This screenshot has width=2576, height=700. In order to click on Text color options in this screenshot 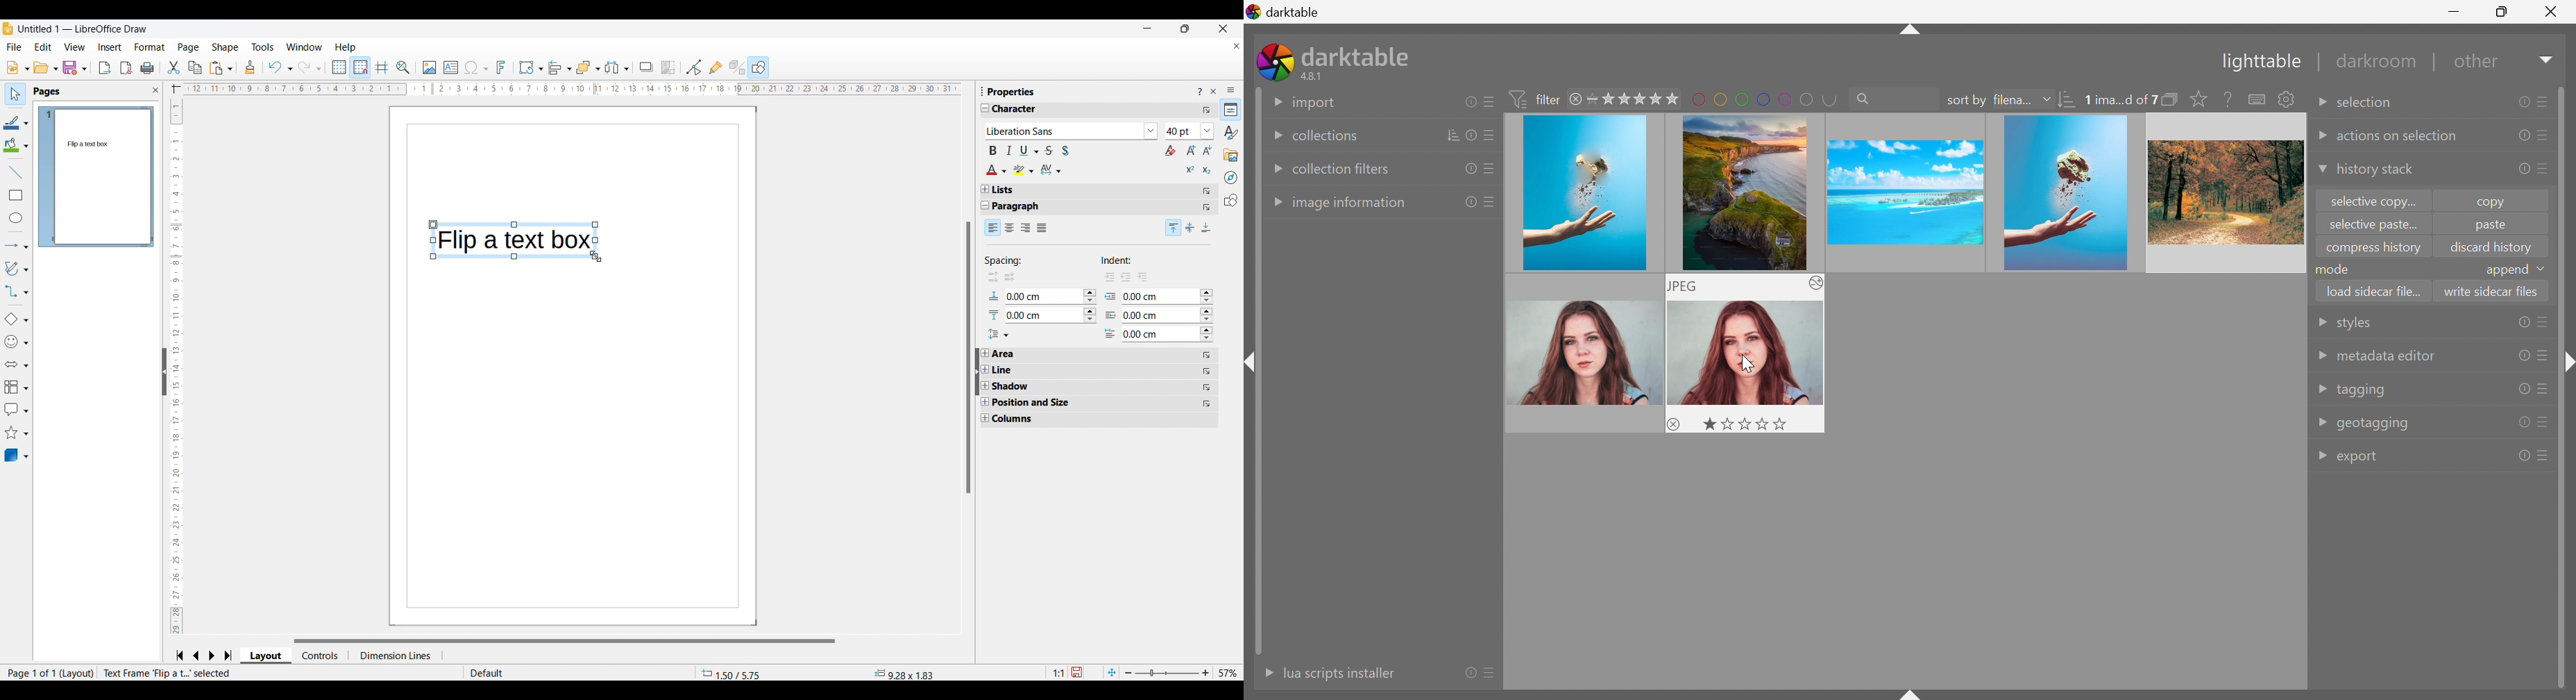, I will do `click(997, 170)`.